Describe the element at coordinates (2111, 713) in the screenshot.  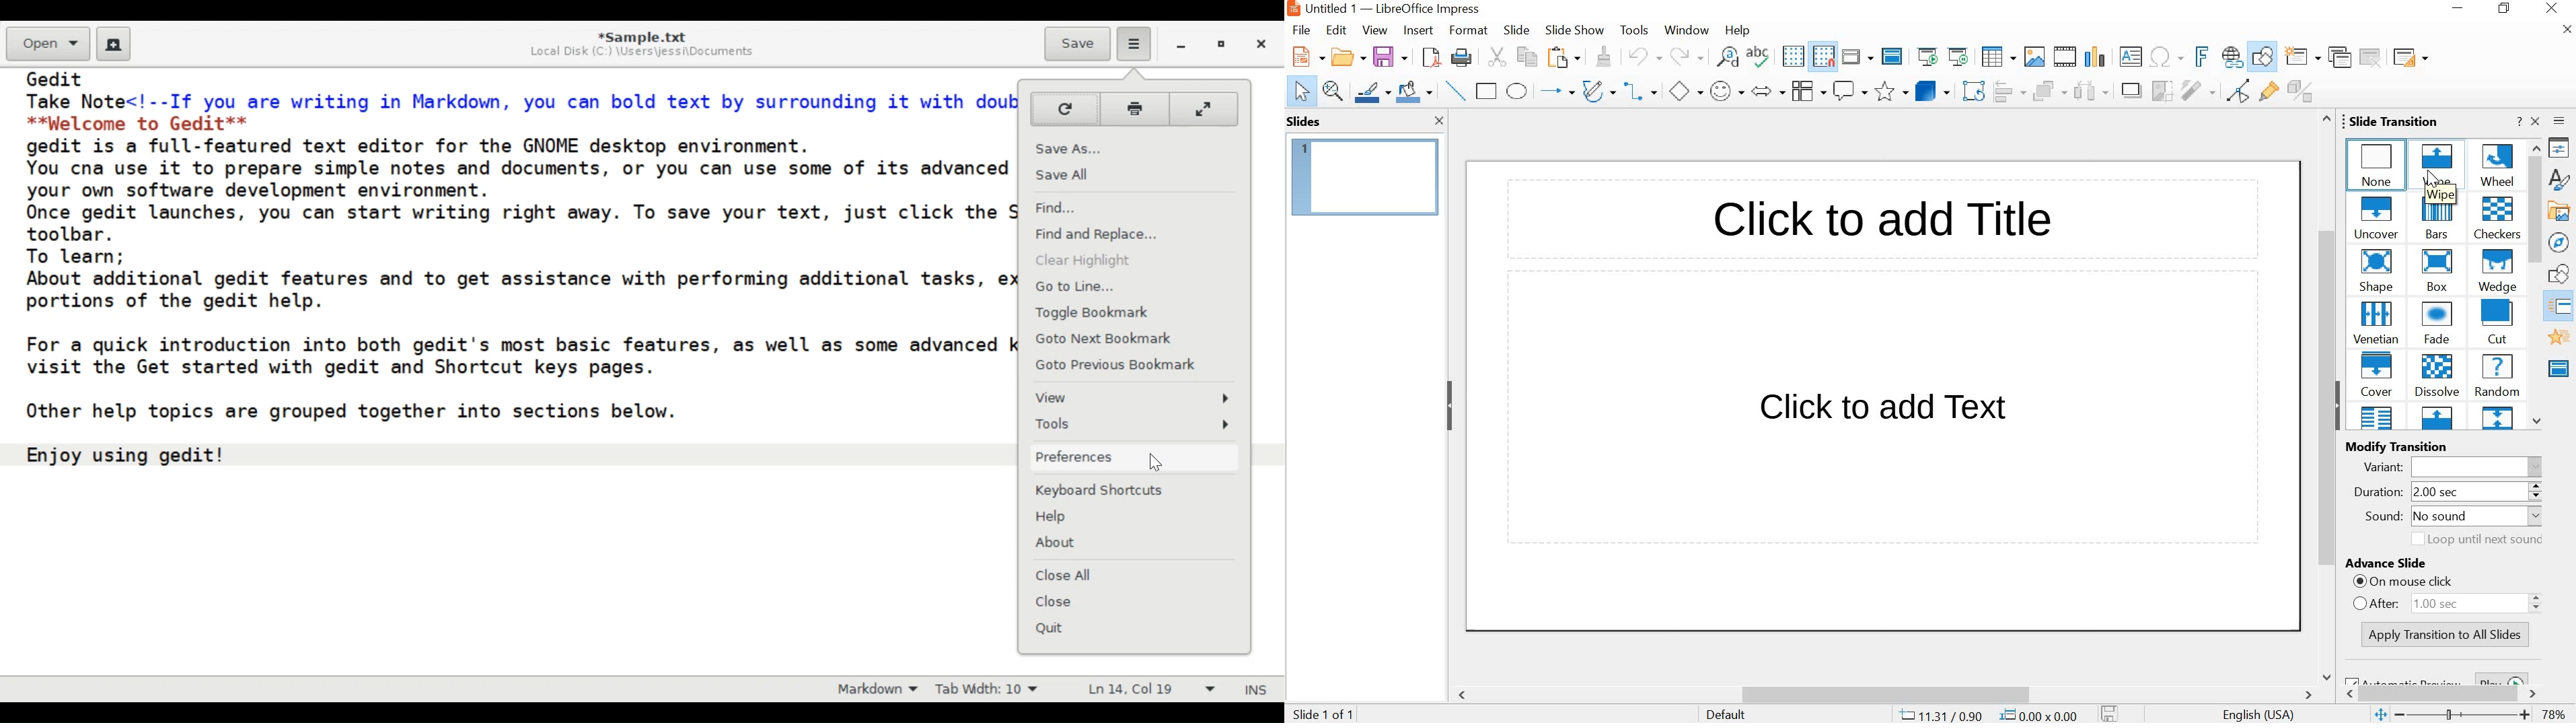
I see `SAVE DOC` at that location.